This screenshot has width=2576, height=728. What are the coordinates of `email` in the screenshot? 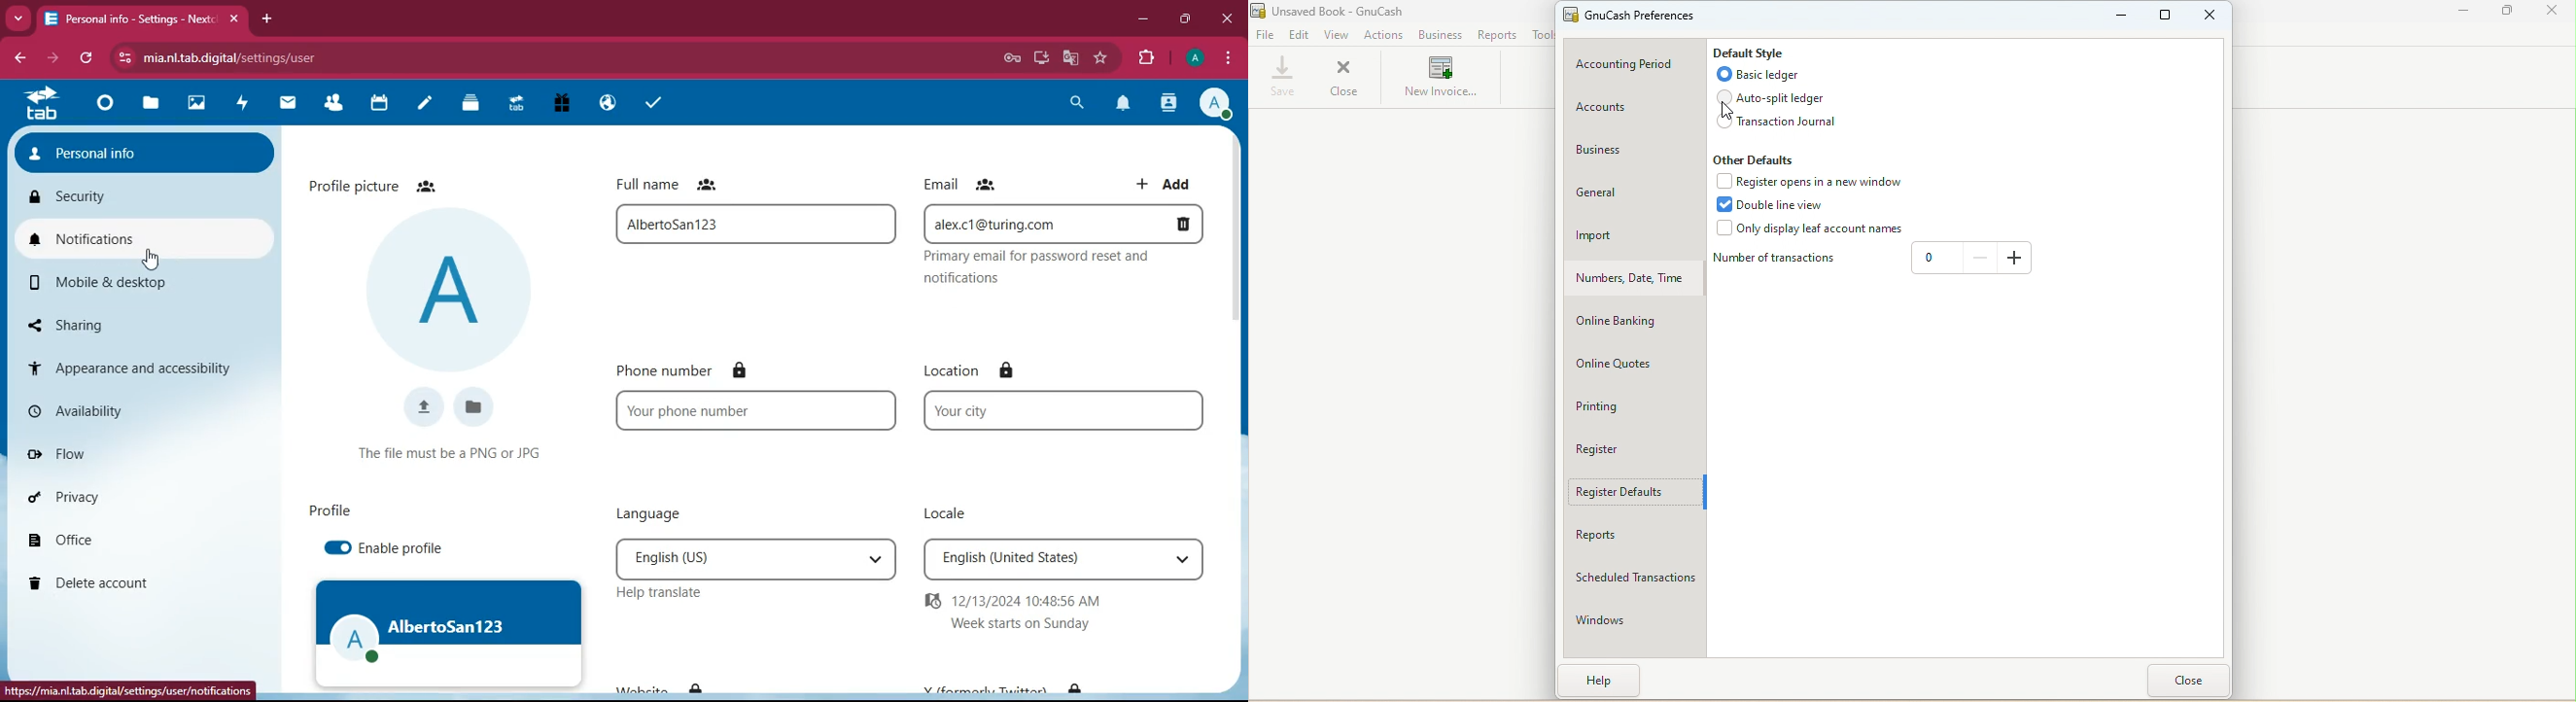 It's located at (940, 183).